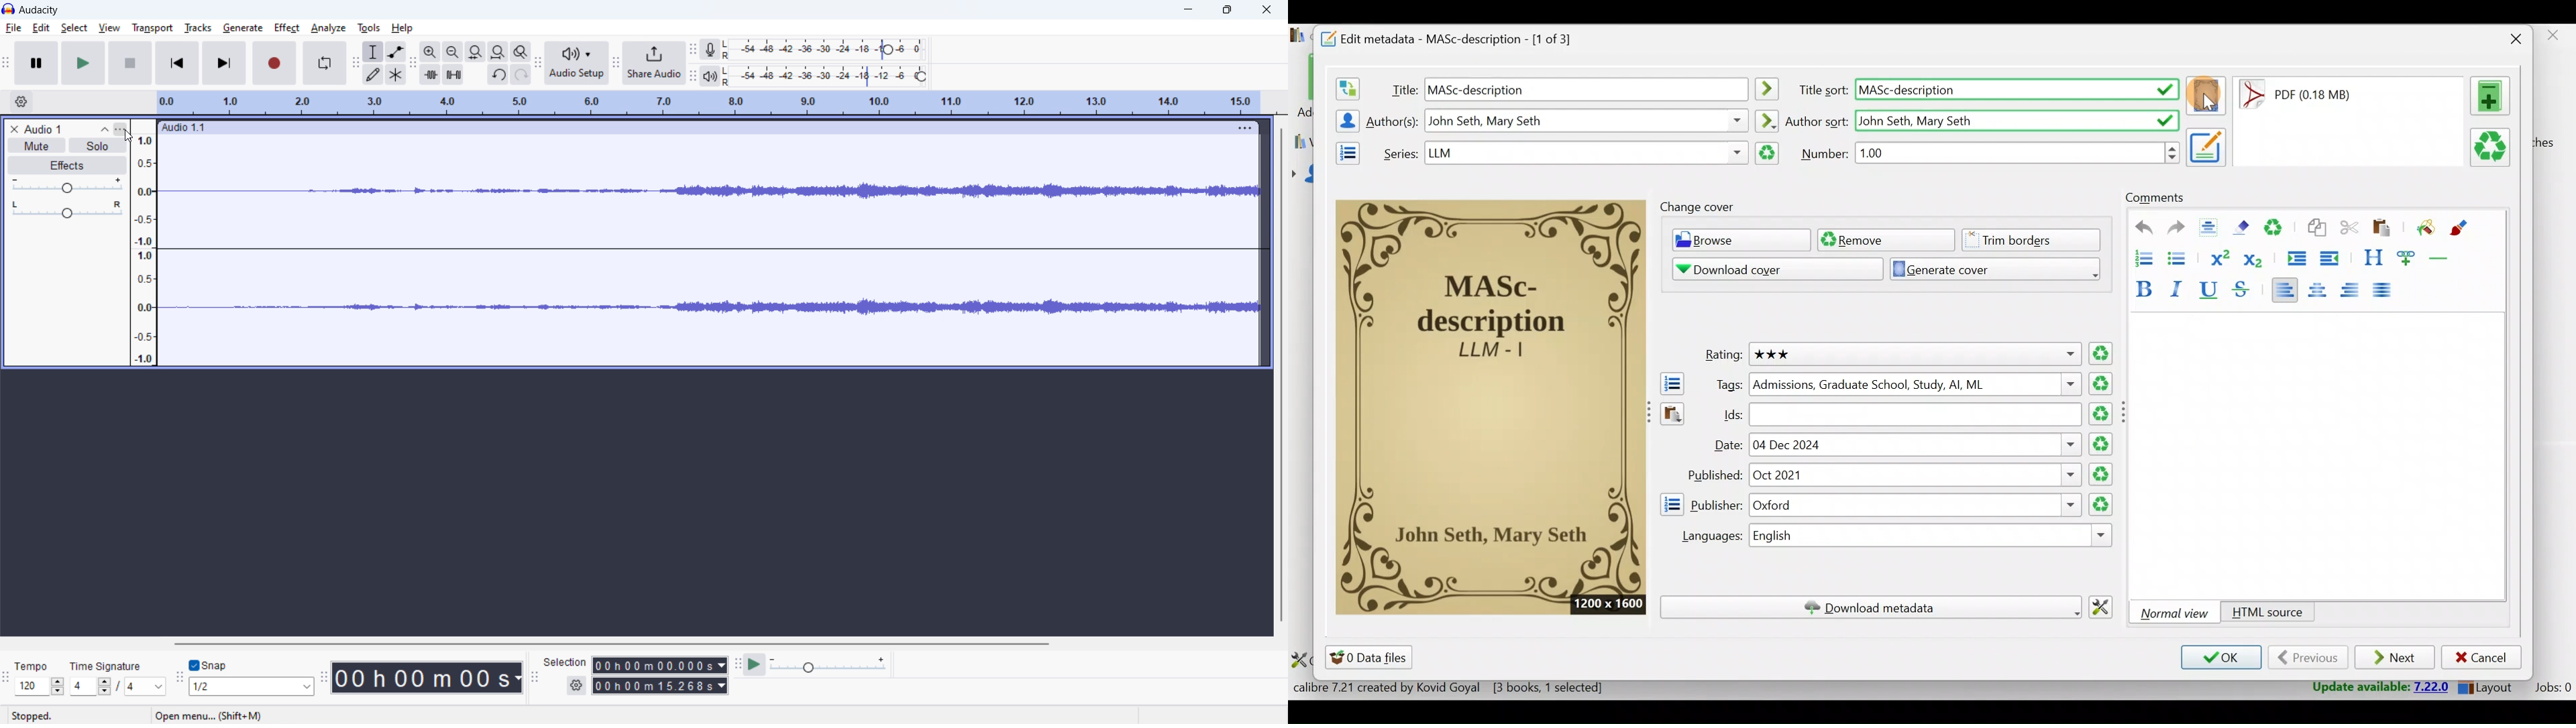 Image resolution: width=2576 pixels, height=728 pixels. What do you see at coordinates (2218, 256) in the screenshot?
I see `Superscript` at bounding box center [2218, 256].